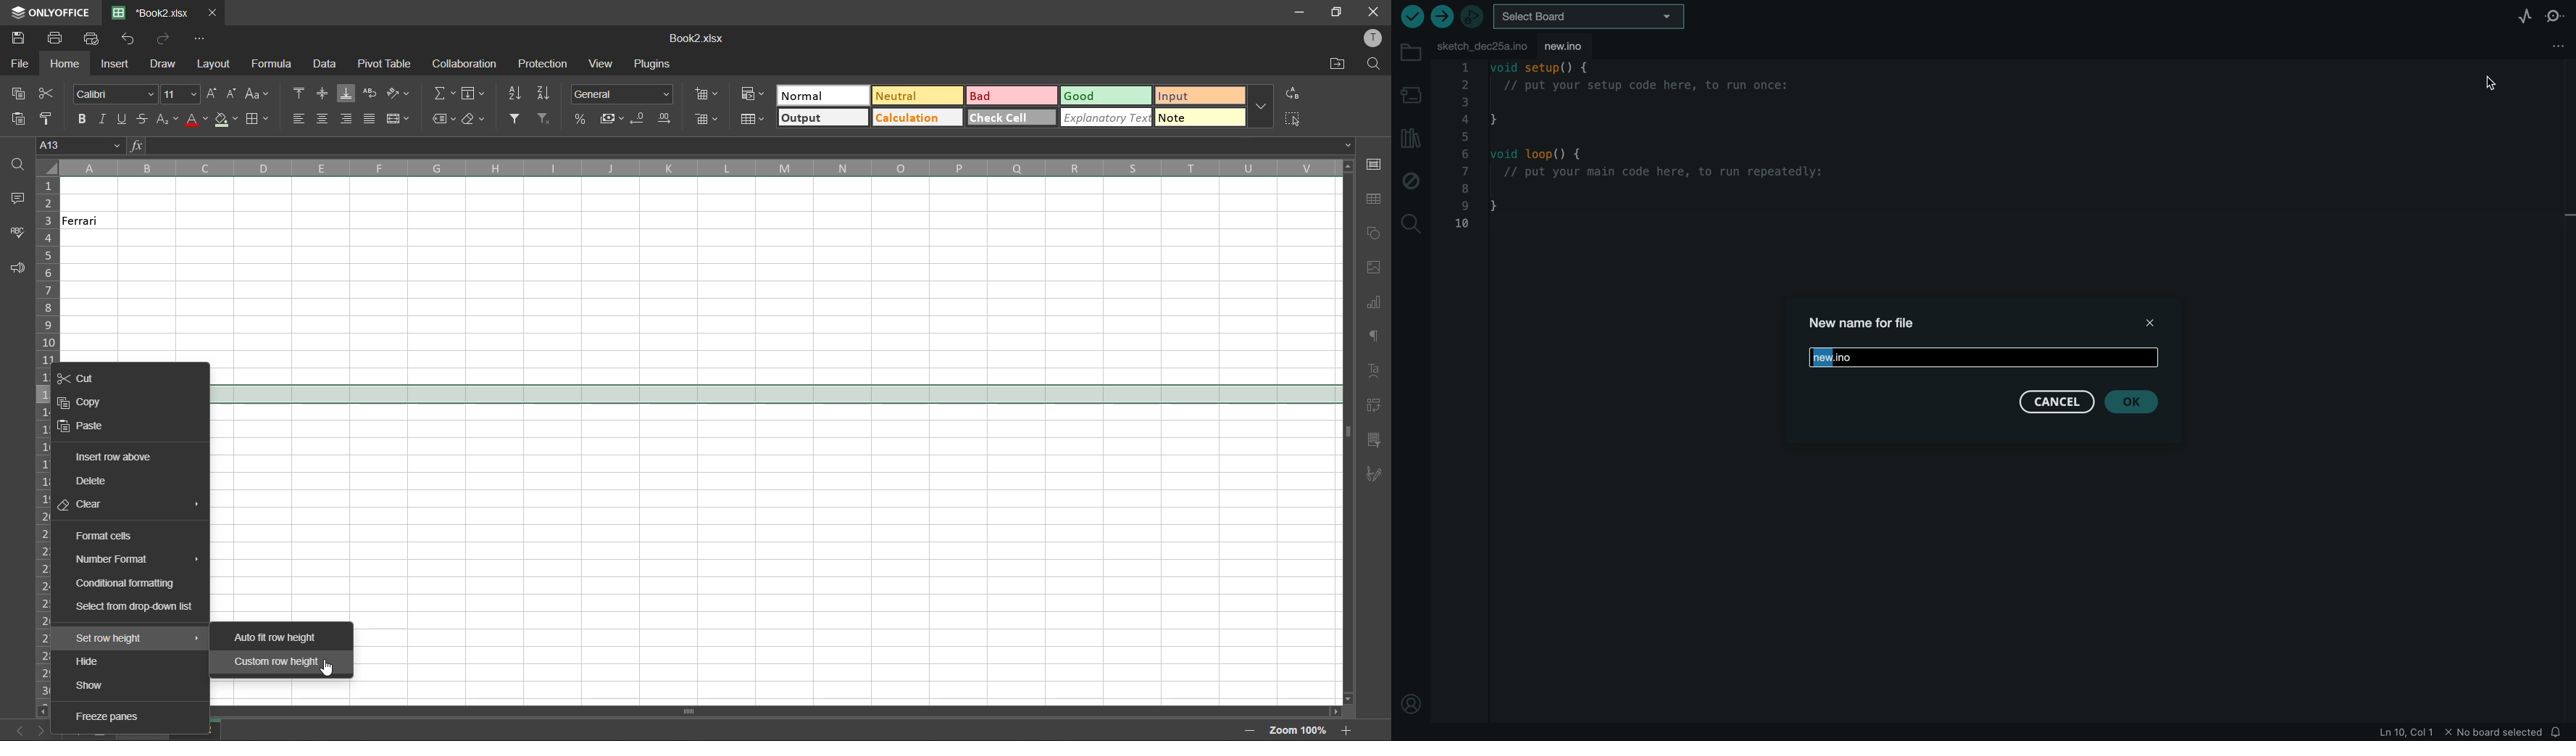 The height and width of the screenshot is (756, 2576). Describe the element at coordinates (1297, 11) in the screenshot. I see `minimize` at that location.